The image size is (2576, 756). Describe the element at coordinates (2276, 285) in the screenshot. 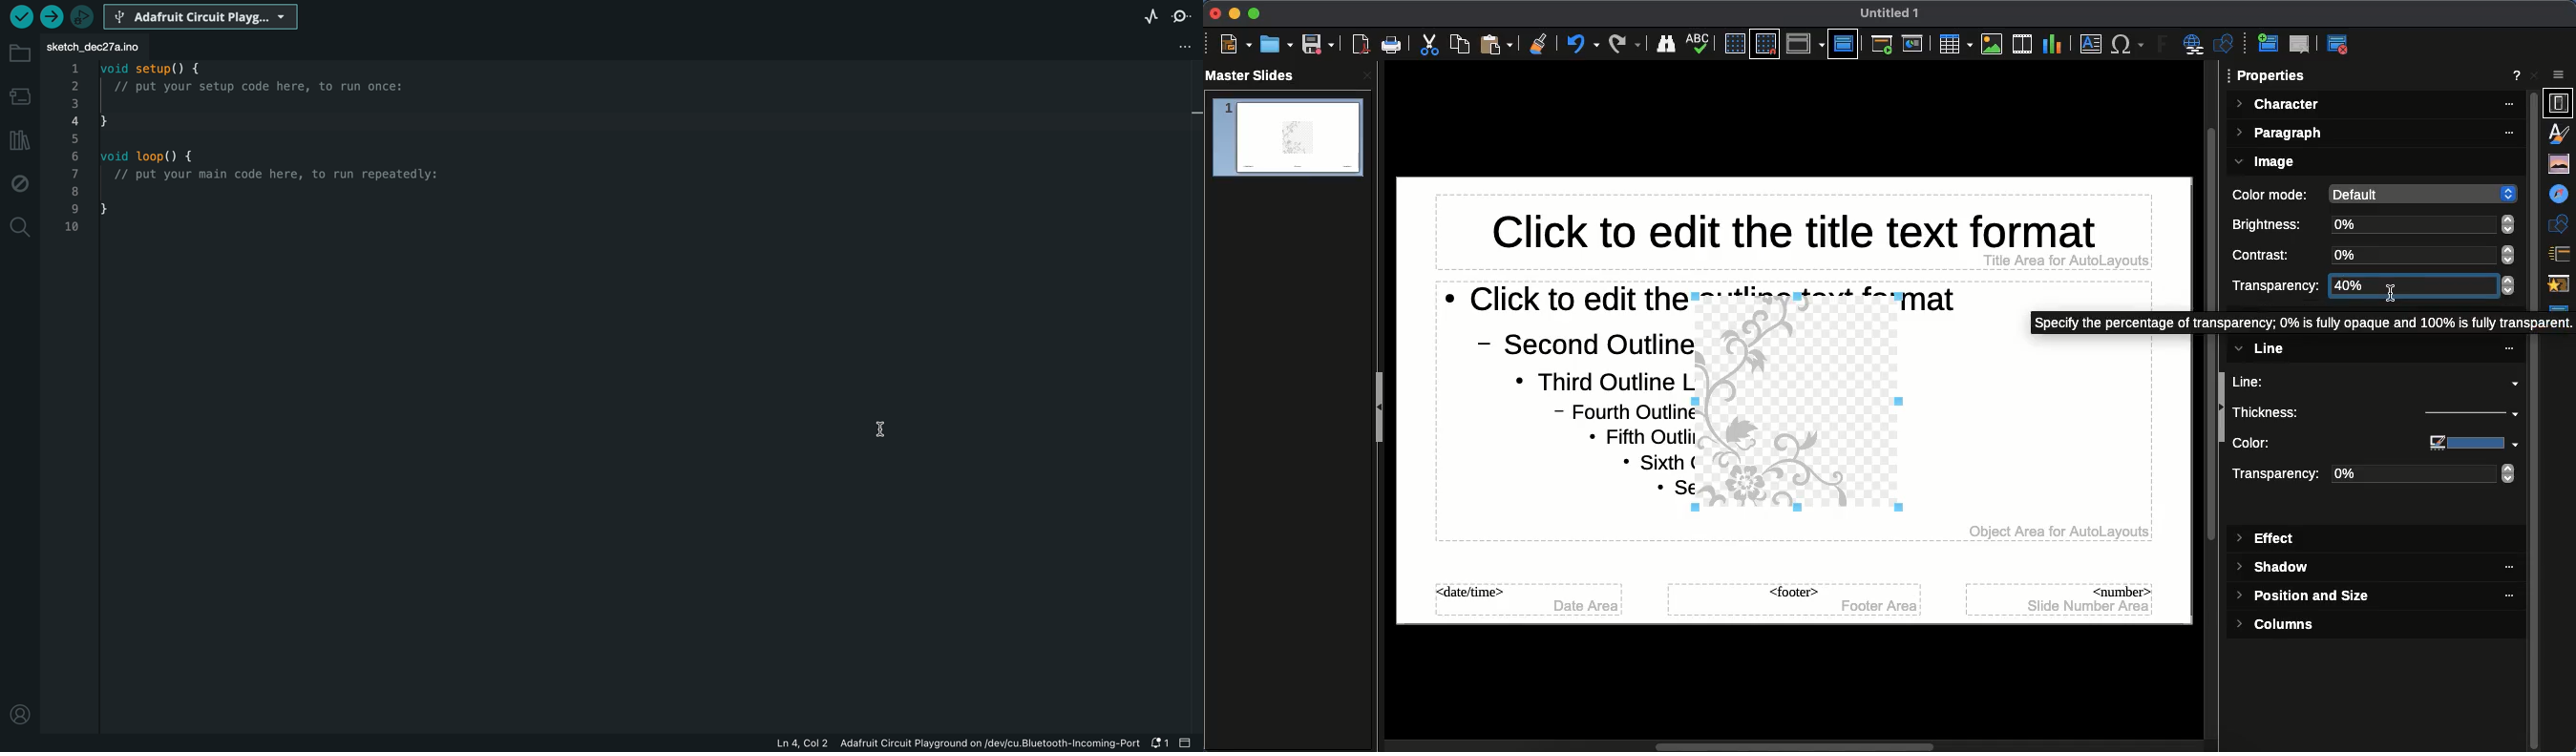

I see `Transparency` at that location.